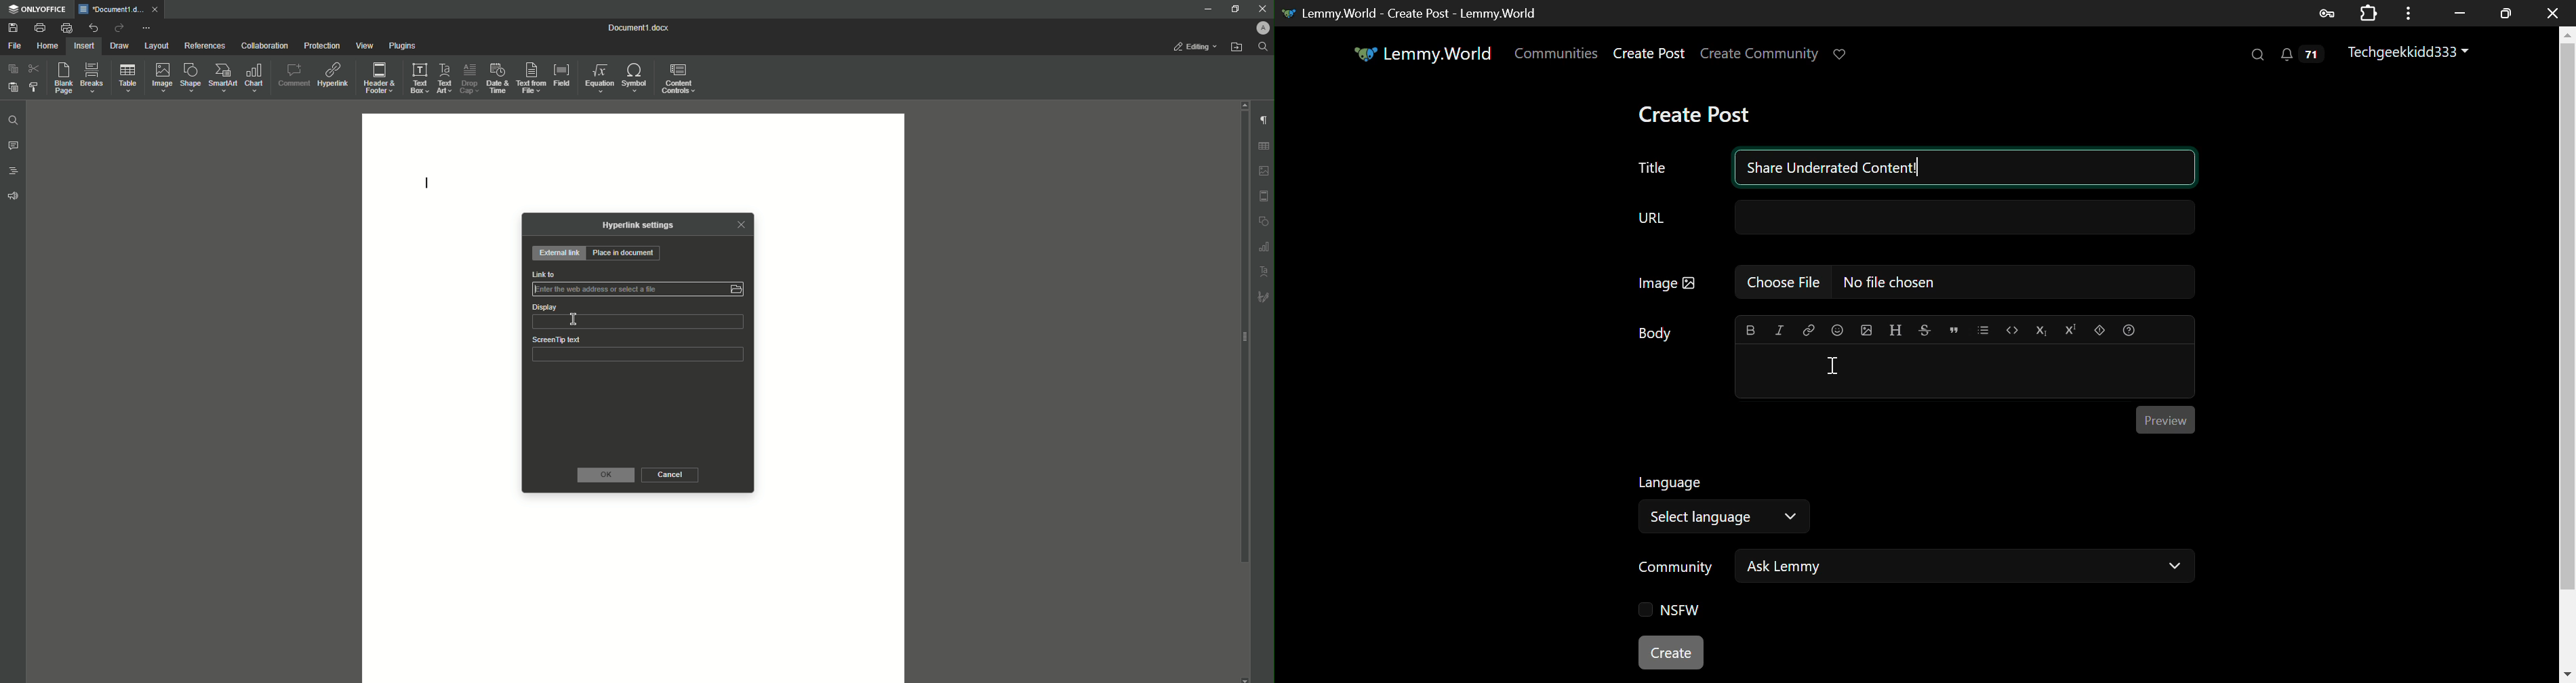 The width and height of the screenshot is (2576, 700). What do you see at coordinates (1244, 337) in the screenshot?
I see `scroll bar` at bounding box center [1244, 337].